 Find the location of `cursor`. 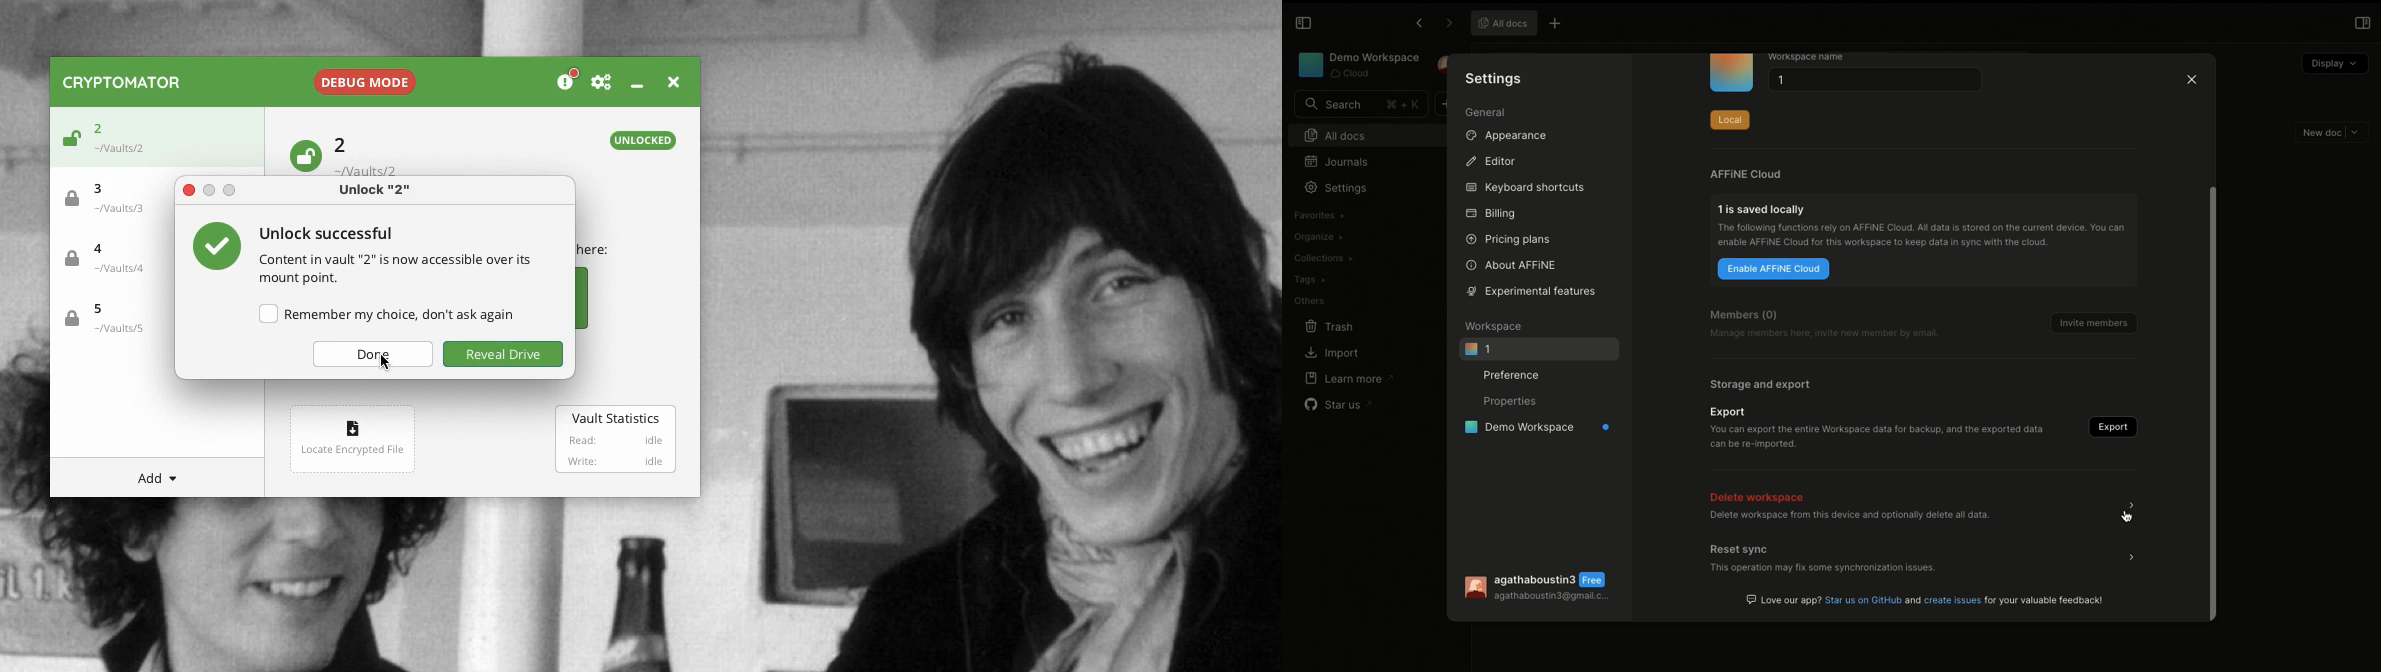

cursor is located at coordinates (385, 364).